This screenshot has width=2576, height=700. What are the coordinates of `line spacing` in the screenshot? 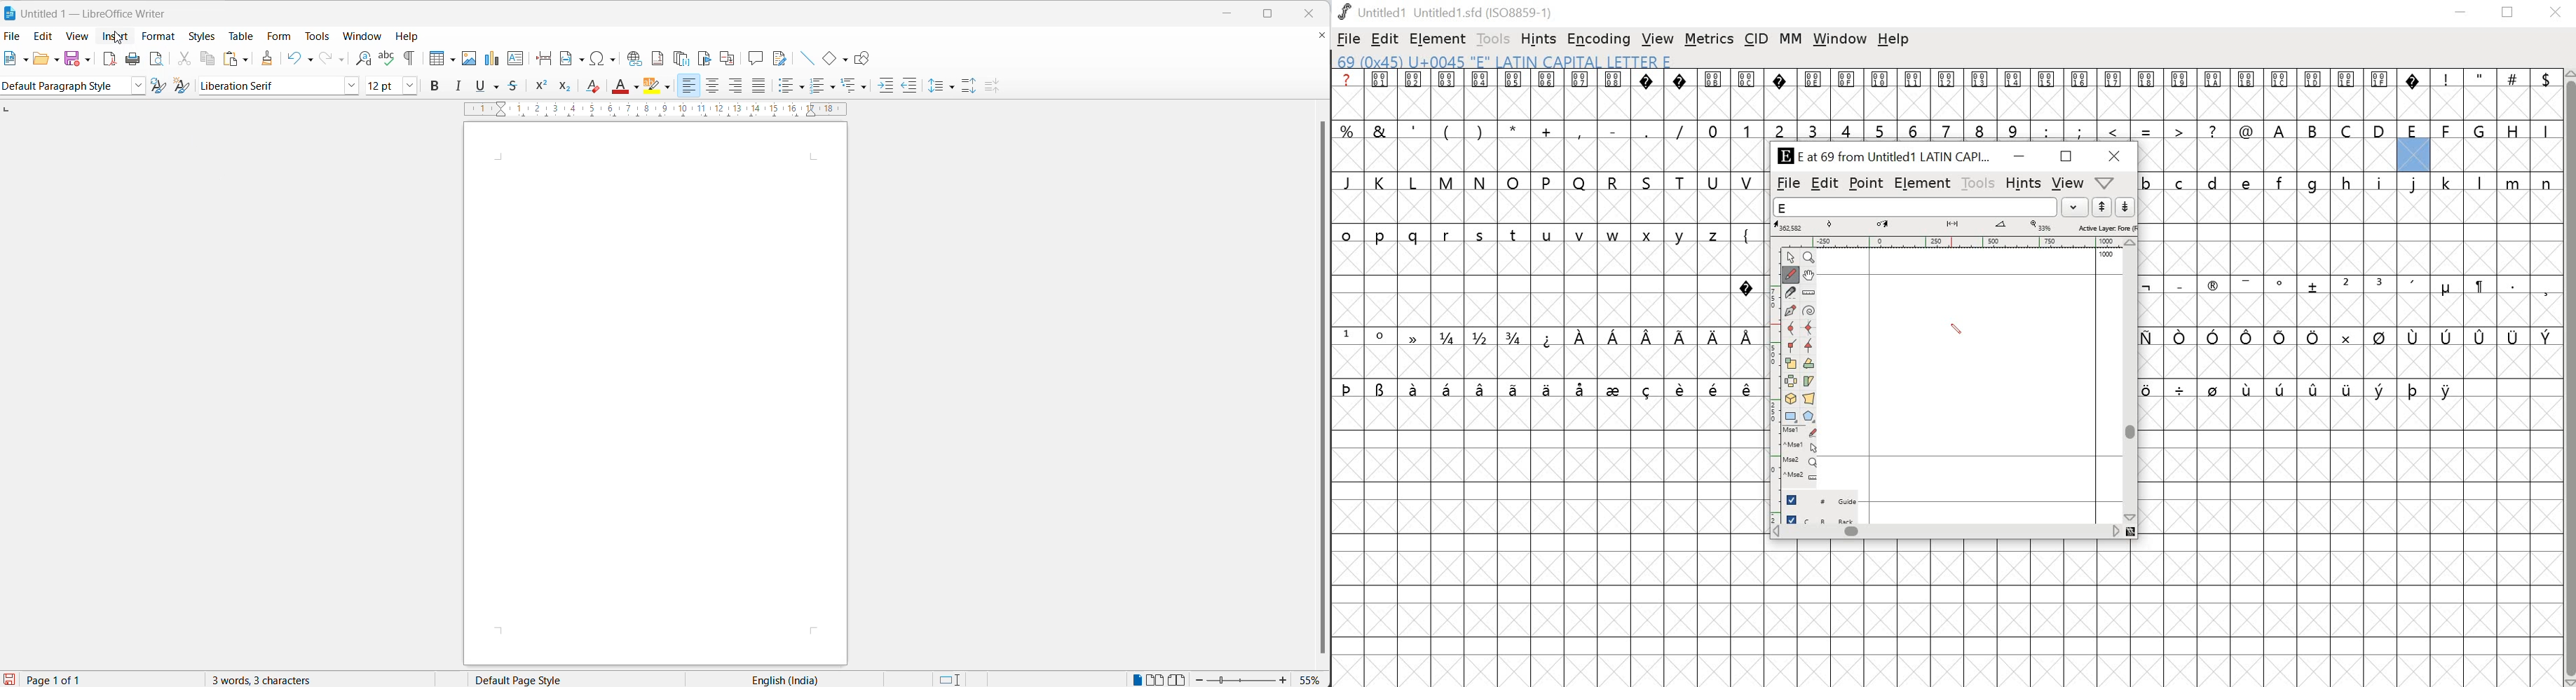 It's located at (936, 83).